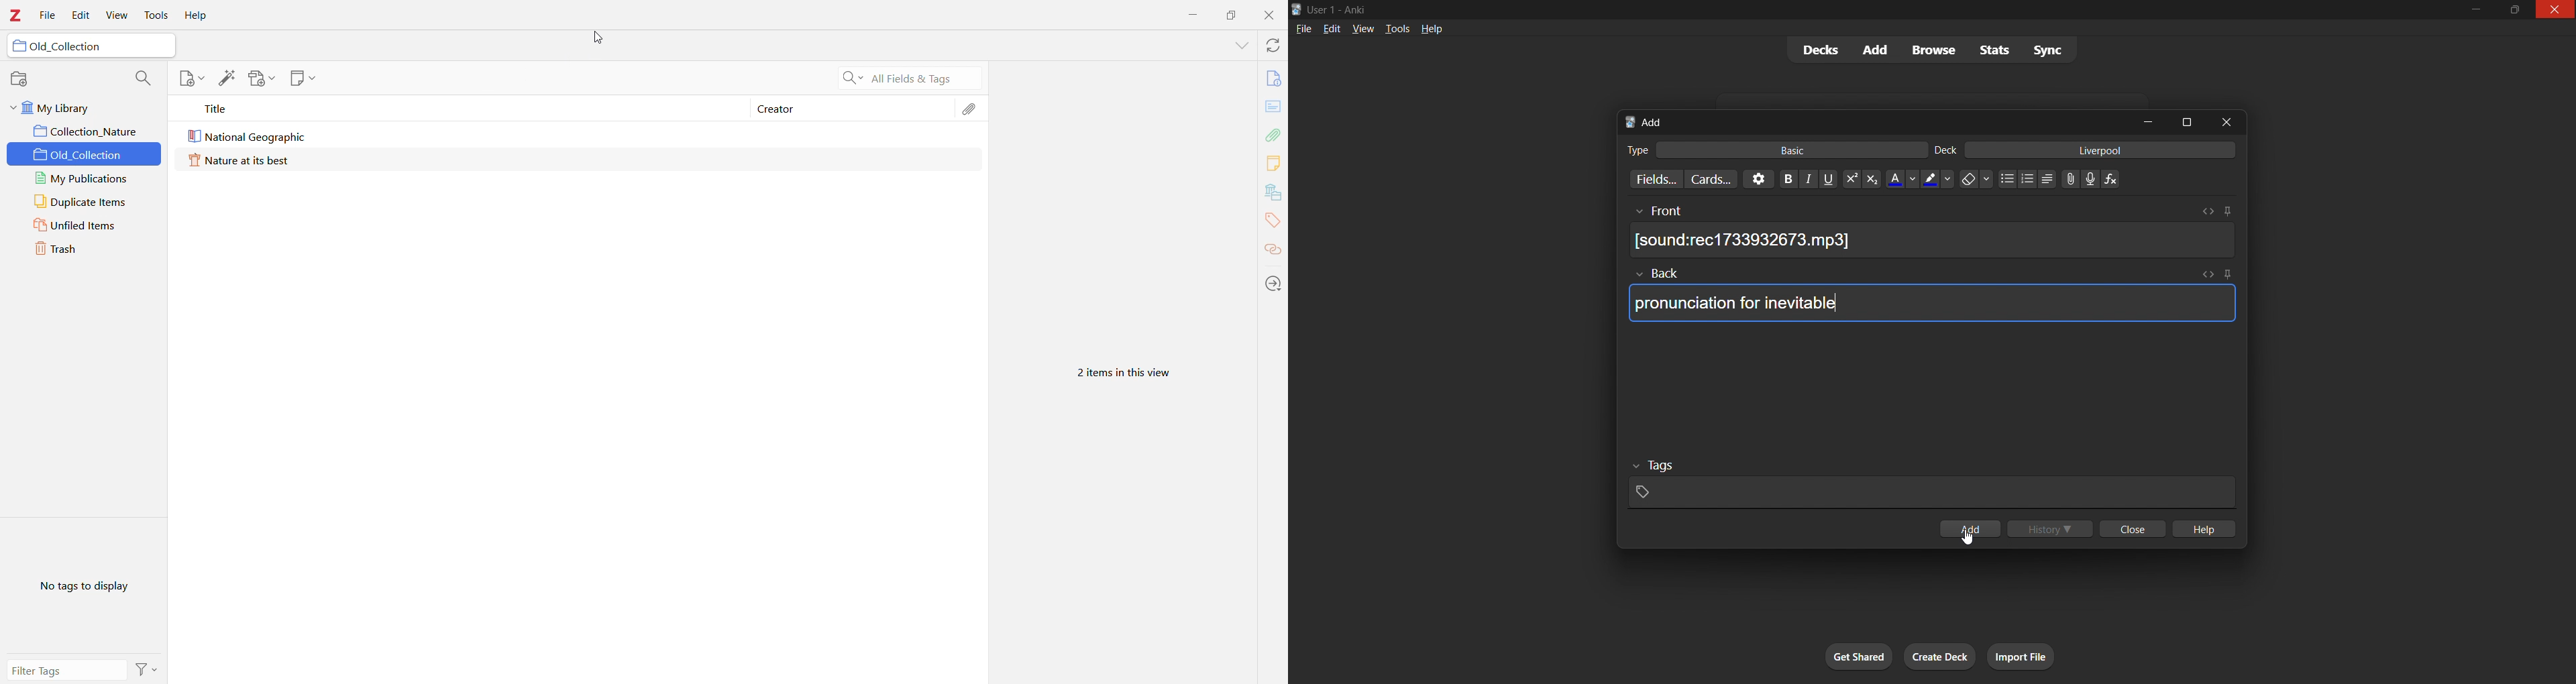  Describe the element at coordinates (2066, 177) in the screenshot. I see `insert file` at that location.